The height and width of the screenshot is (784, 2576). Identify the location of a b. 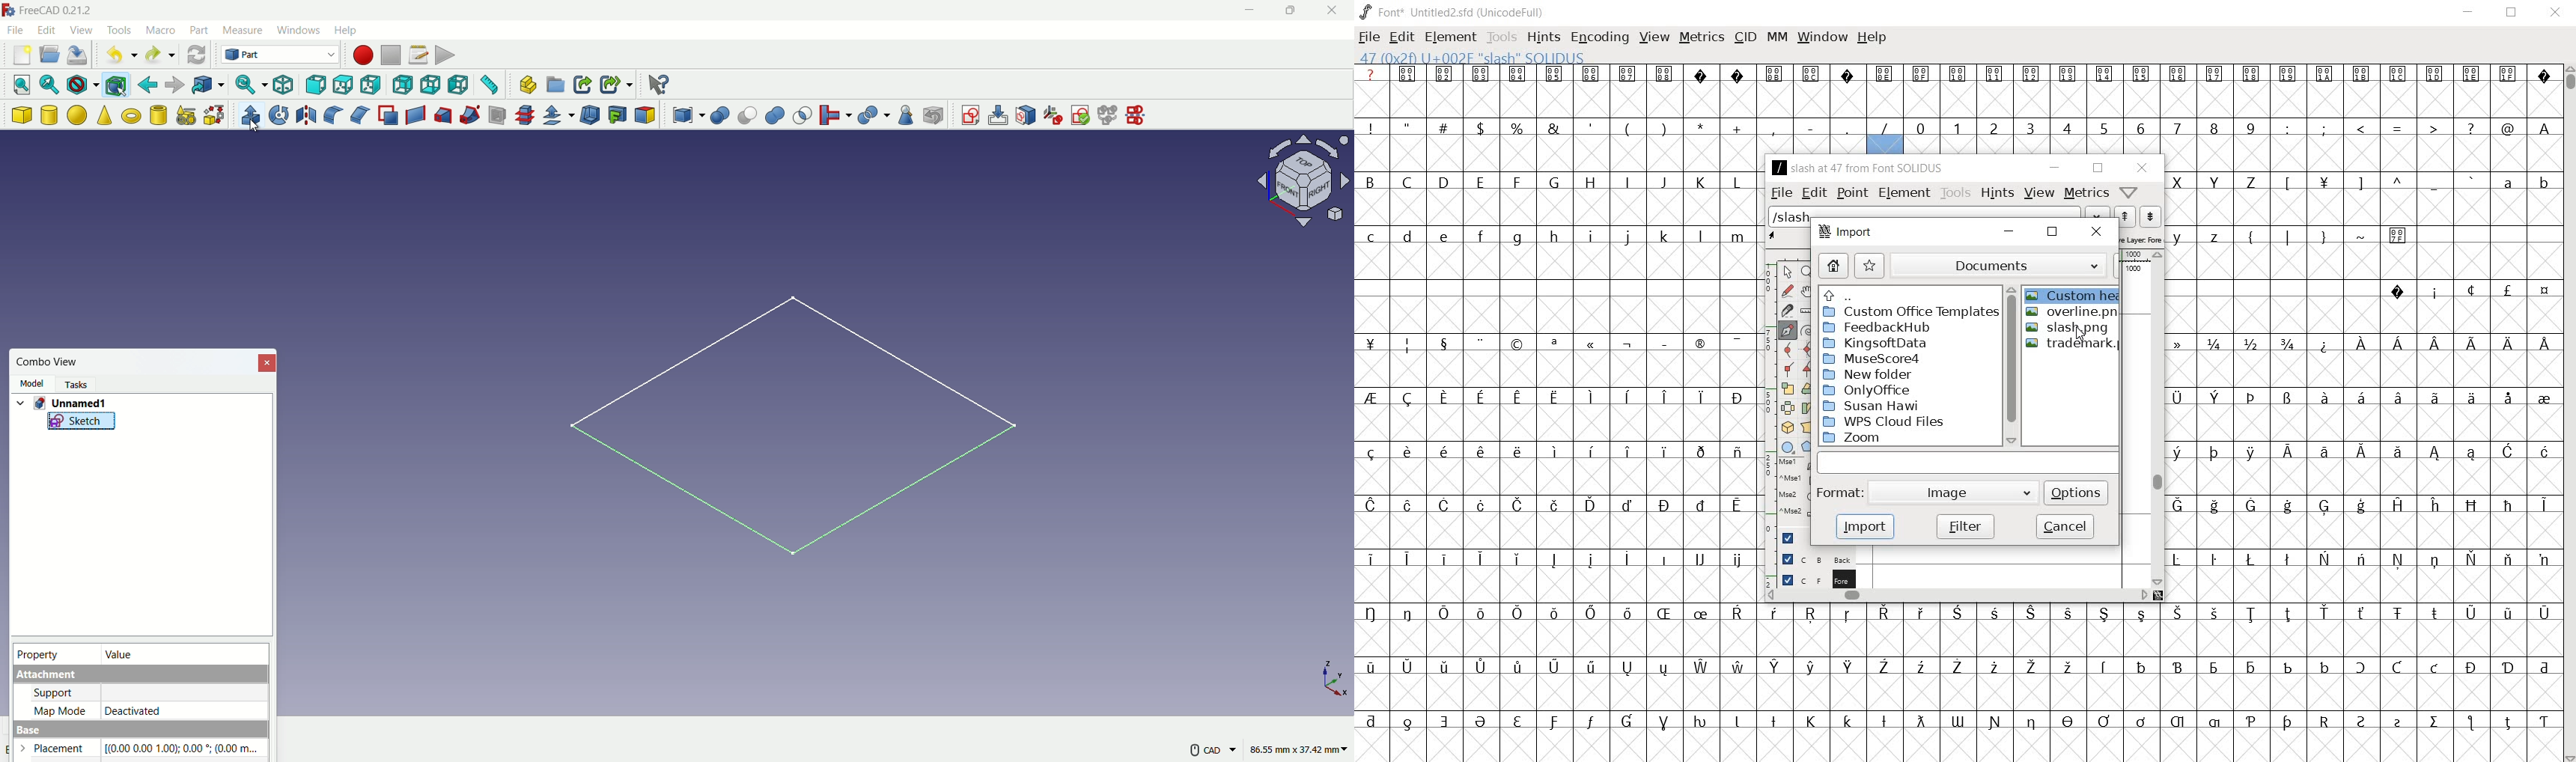
(2522, 180).